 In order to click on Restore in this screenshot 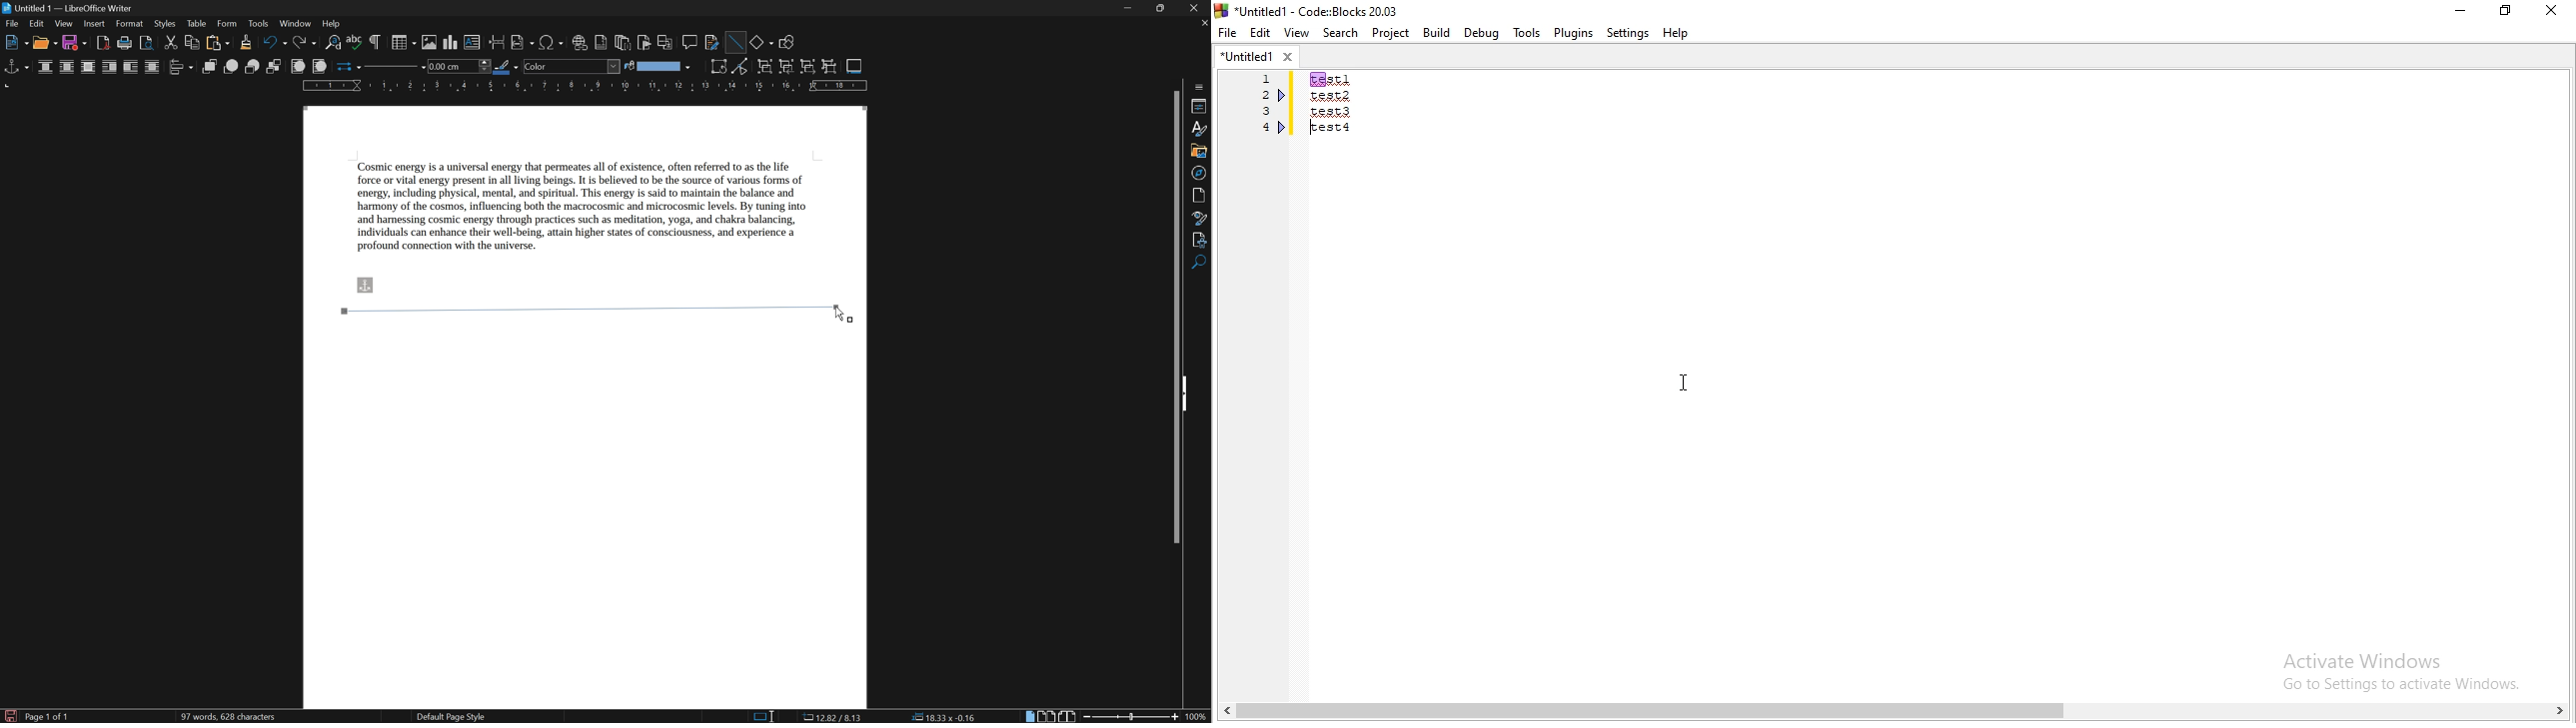, I will do `click(2504, 13)`.